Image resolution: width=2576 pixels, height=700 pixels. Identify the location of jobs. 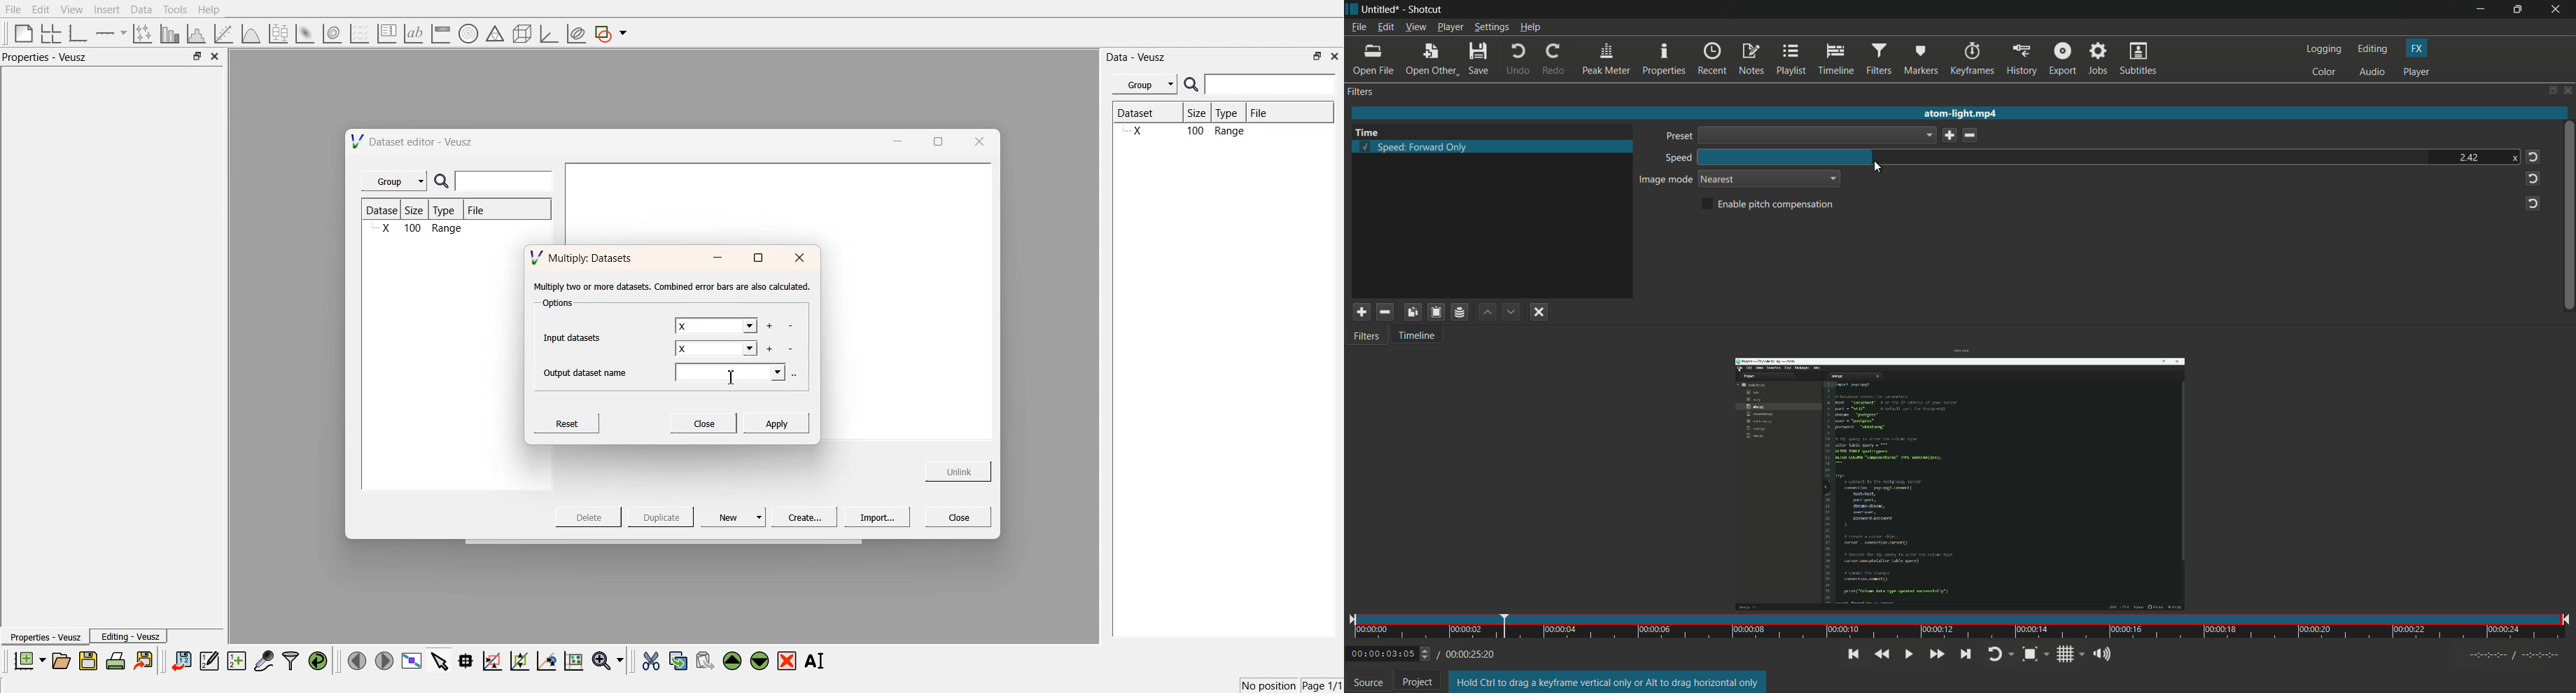
(2099, 59).